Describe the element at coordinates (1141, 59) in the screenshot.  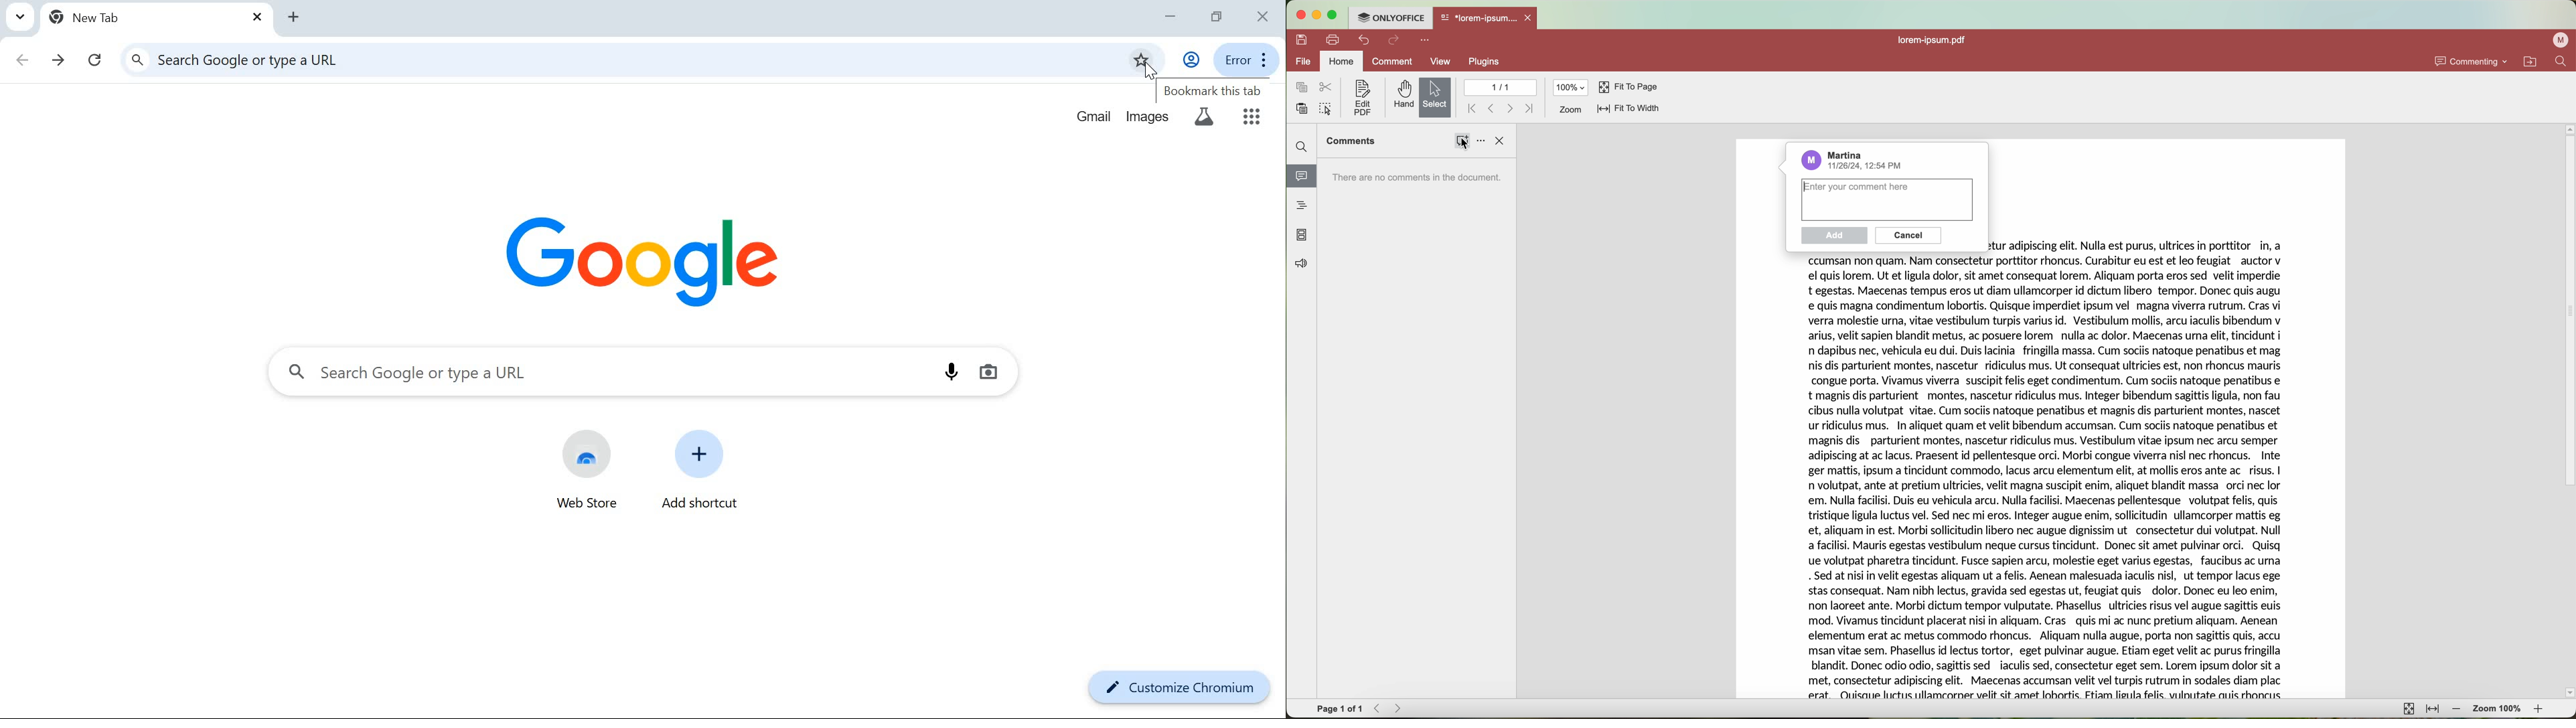
I see `bookmark this tab` at that location.